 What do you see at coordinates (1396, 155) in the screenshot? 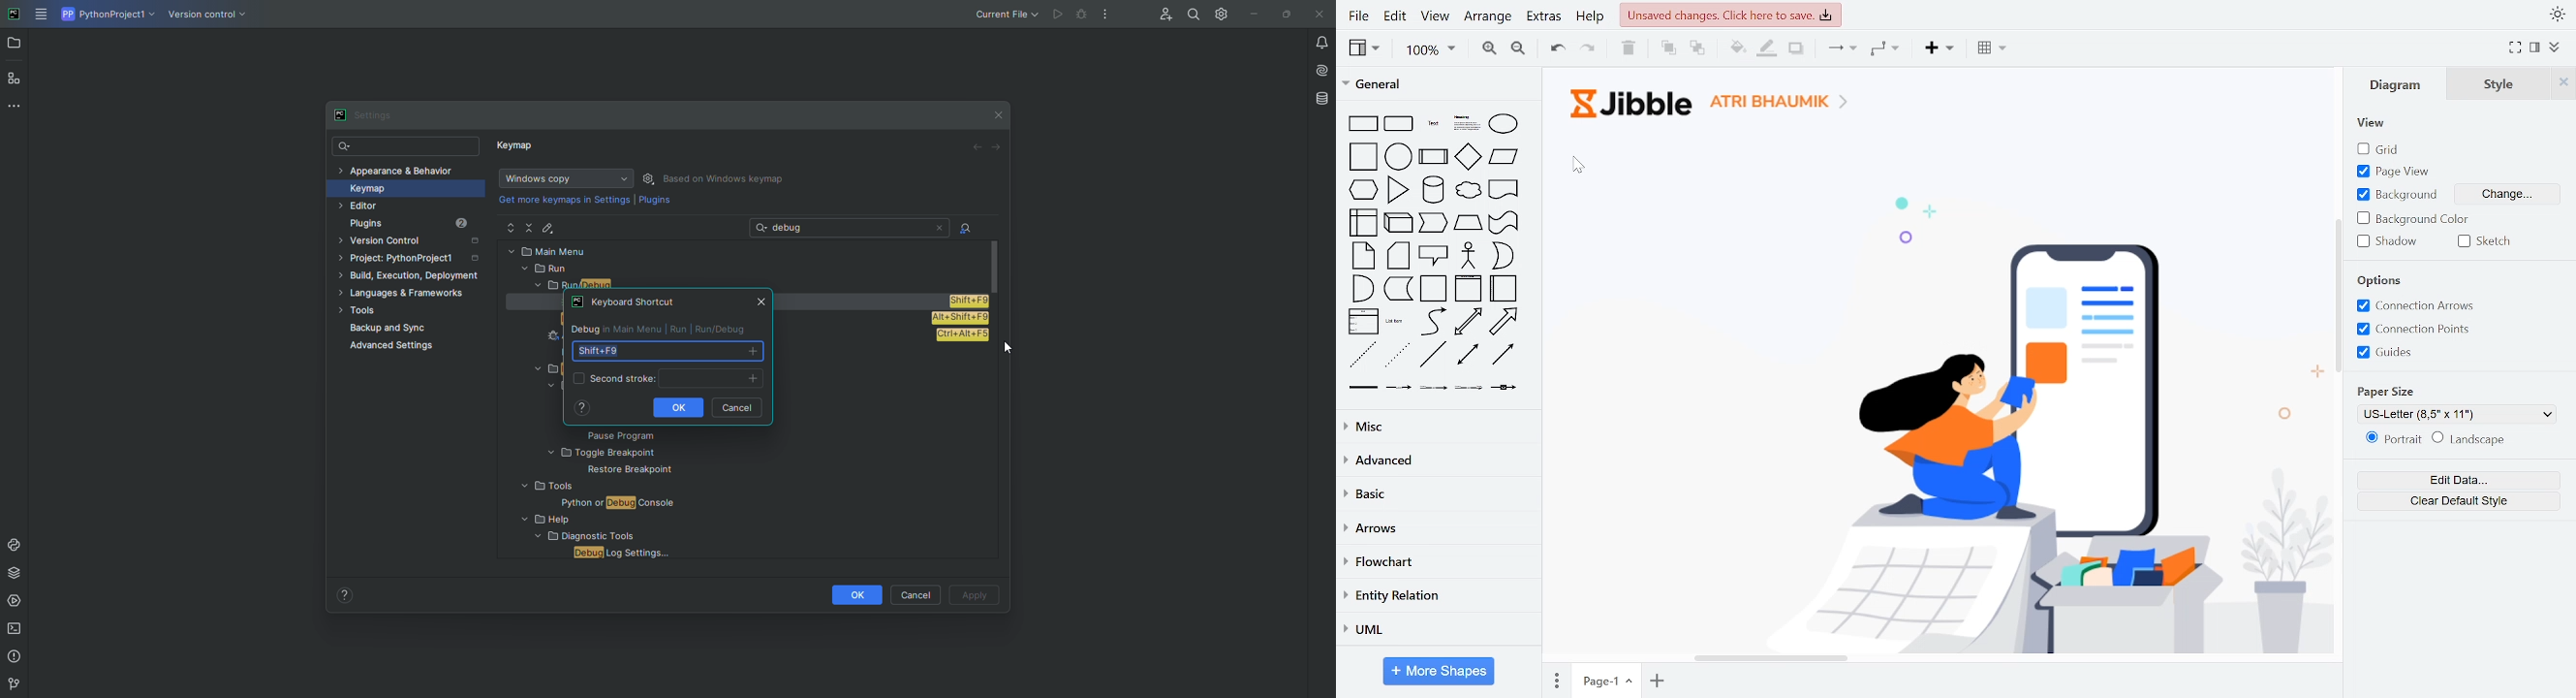
I see `general shapes` at bounding box center [1396, 155].